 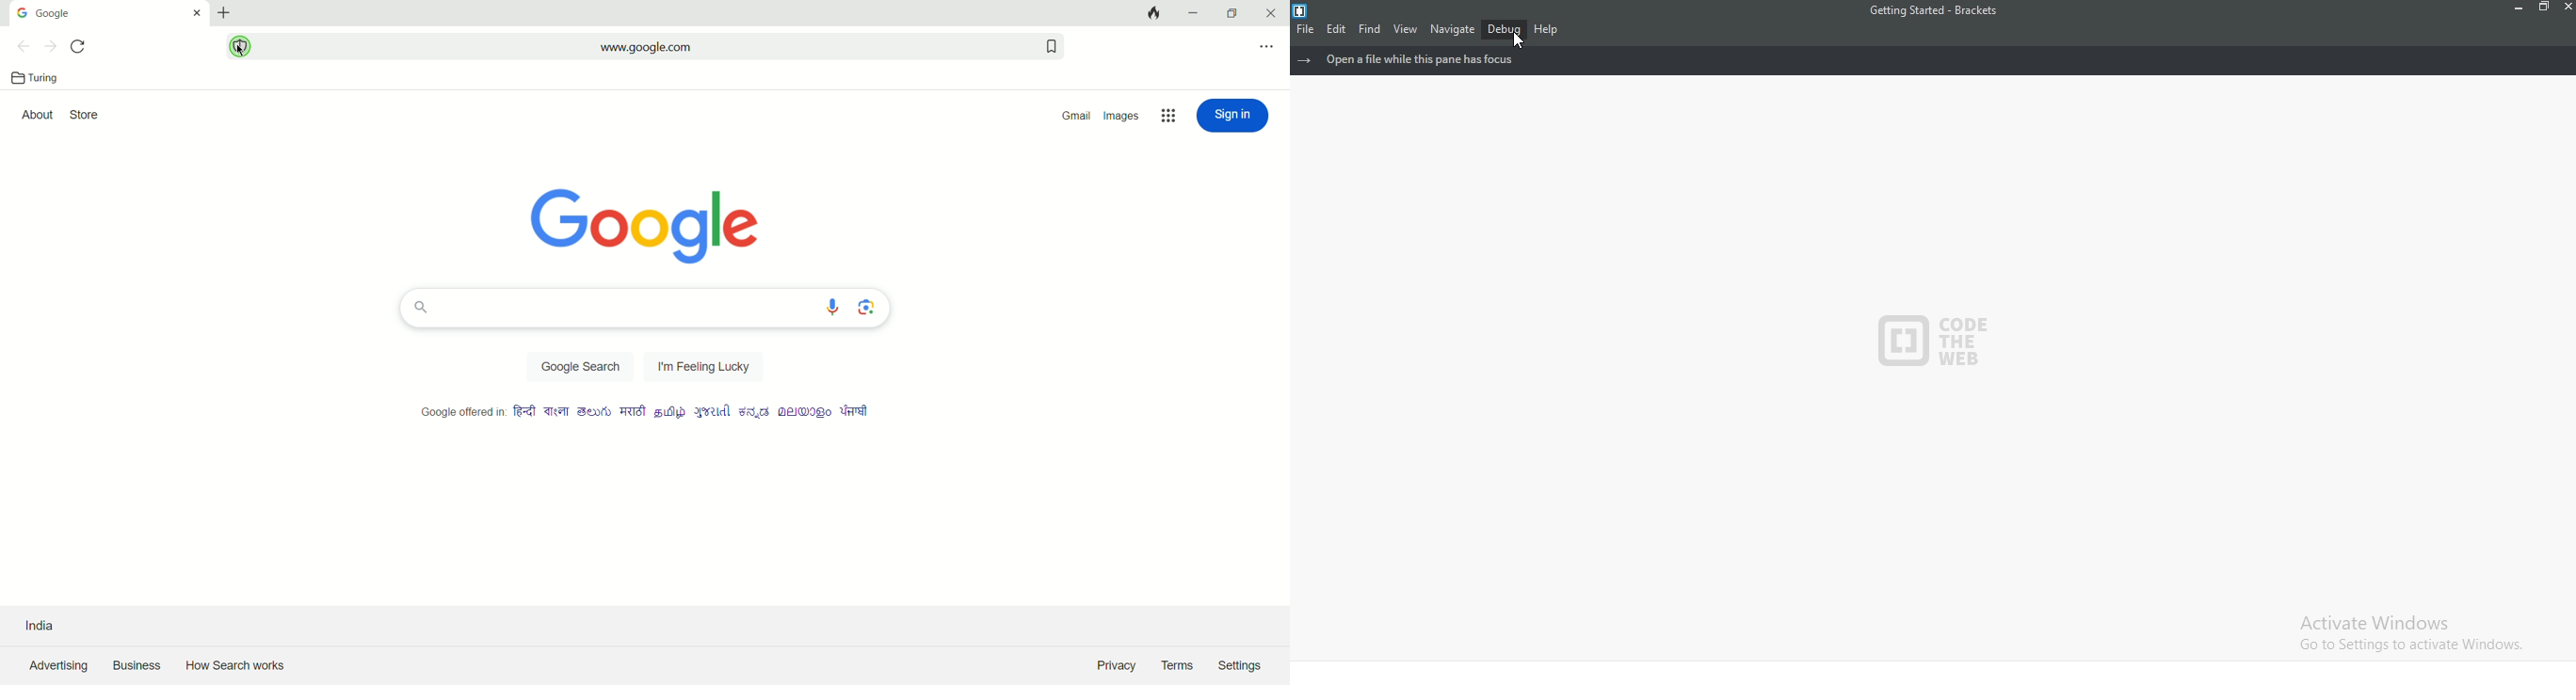 What do you see at coordinates (243, 51) in the screenshot?
I see `cursor` at bounding box center [243, 51].